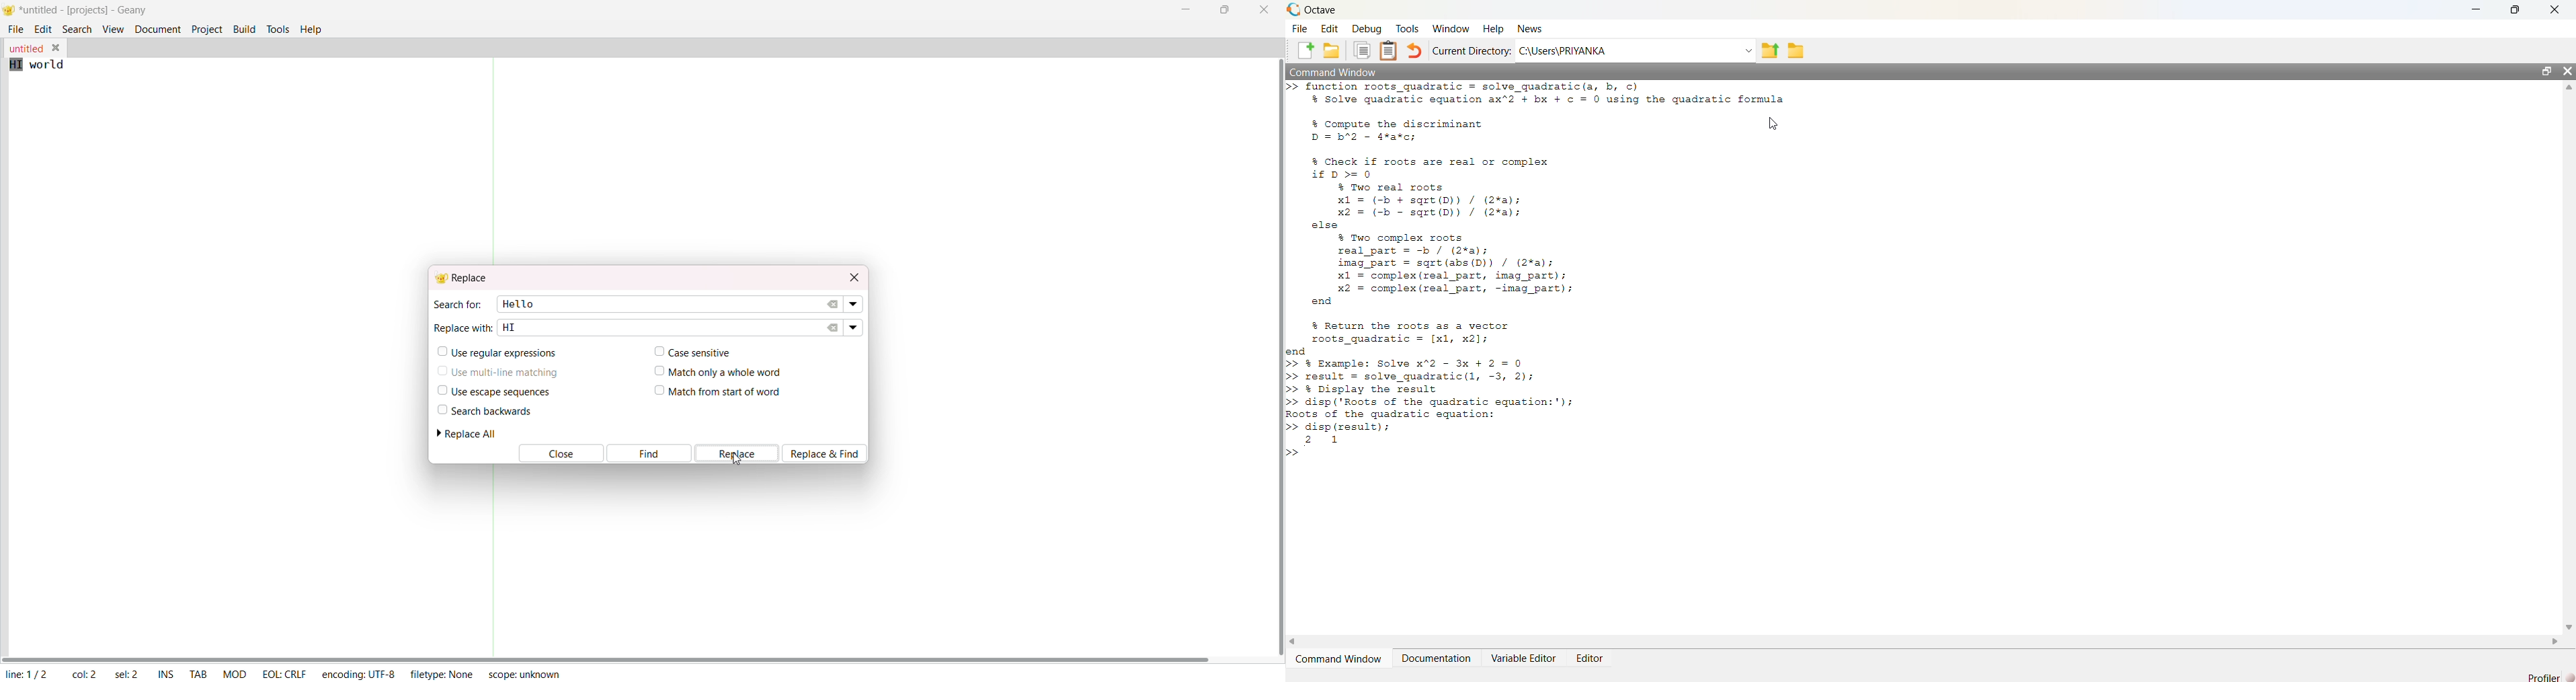  I want to click on Help, so click(1491, 29).